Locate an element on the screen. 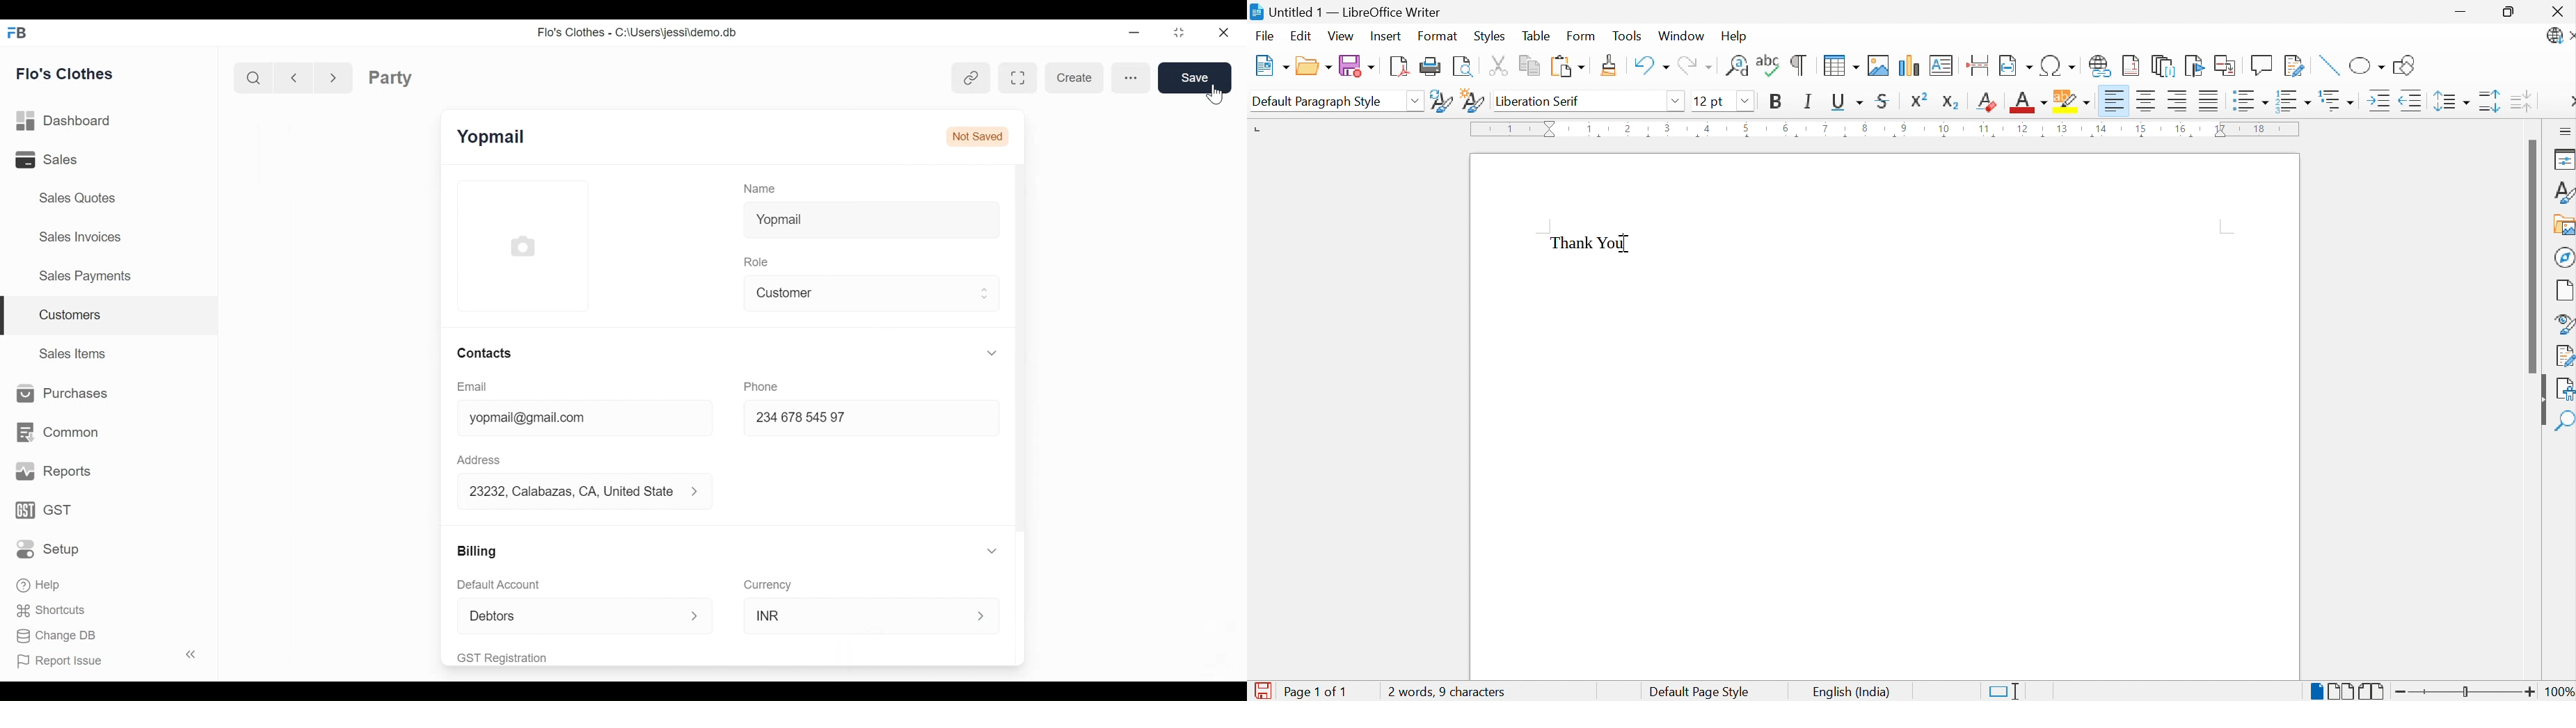  GST Registration is located at coordinates (521, 657).